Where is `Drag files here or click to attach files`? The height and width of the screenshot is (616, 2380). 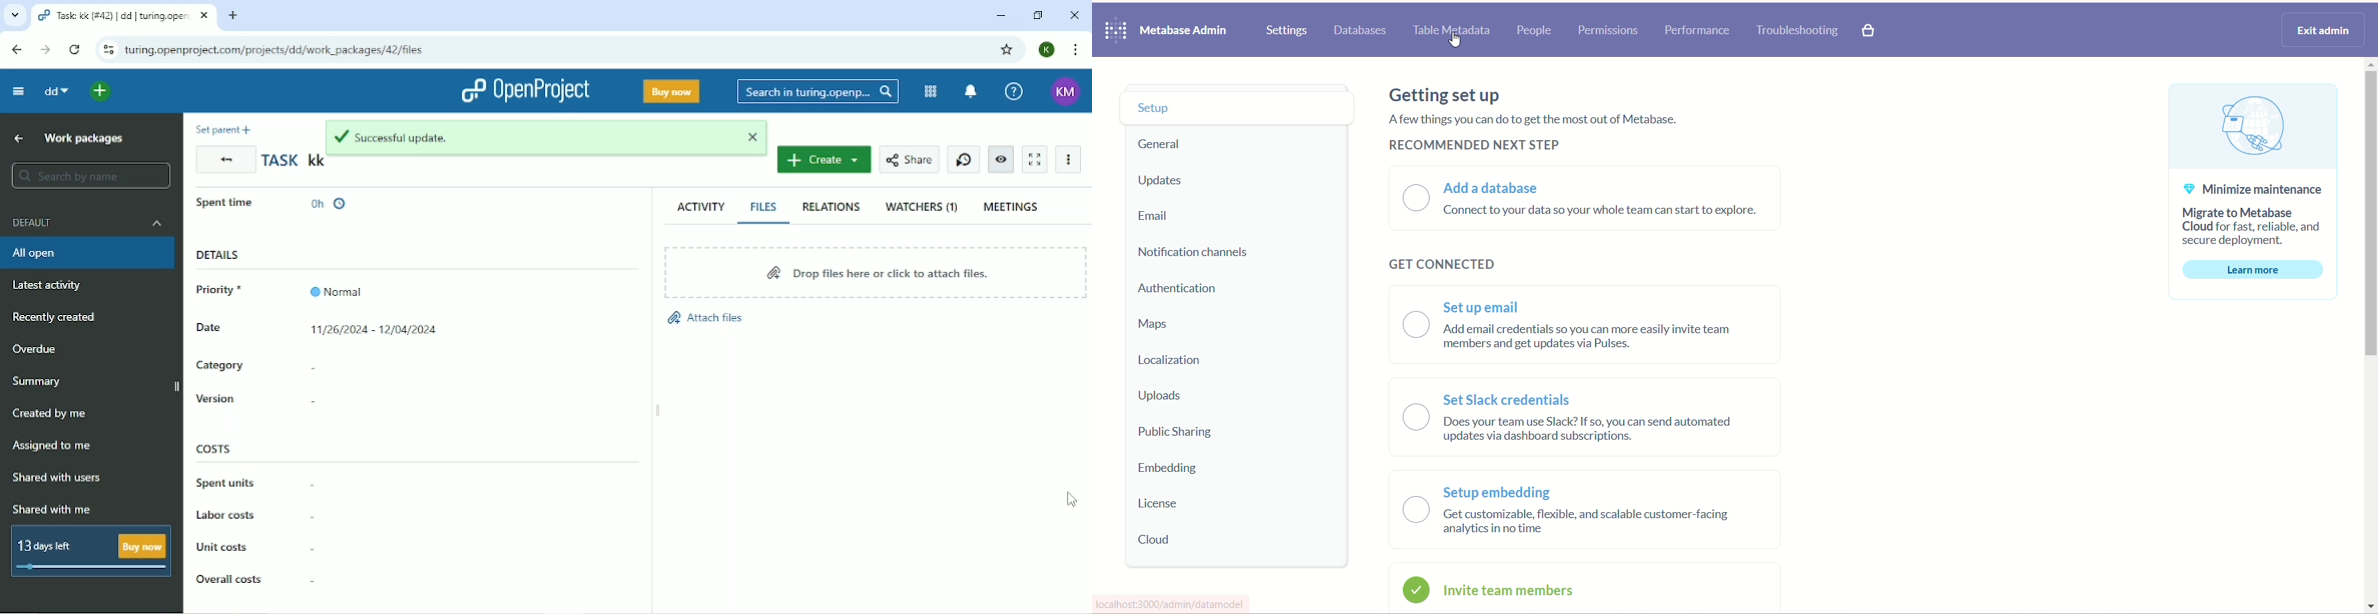 Drag files here or click to attach files is located at coordinates (875, 272).